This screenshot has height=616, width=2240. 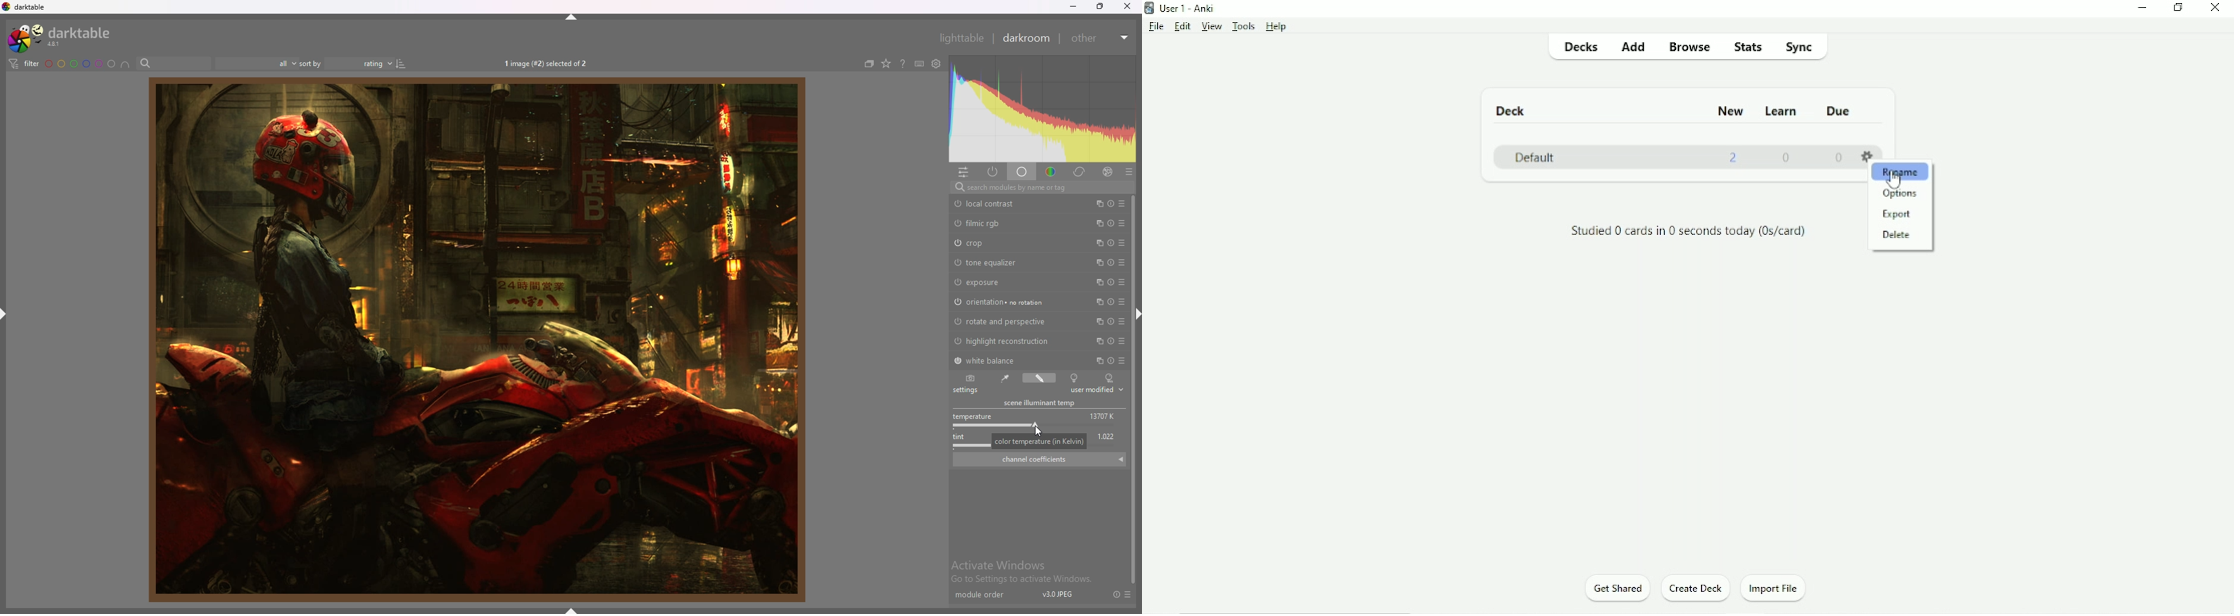 I want to click on Help, so click(x=1278, y=27).